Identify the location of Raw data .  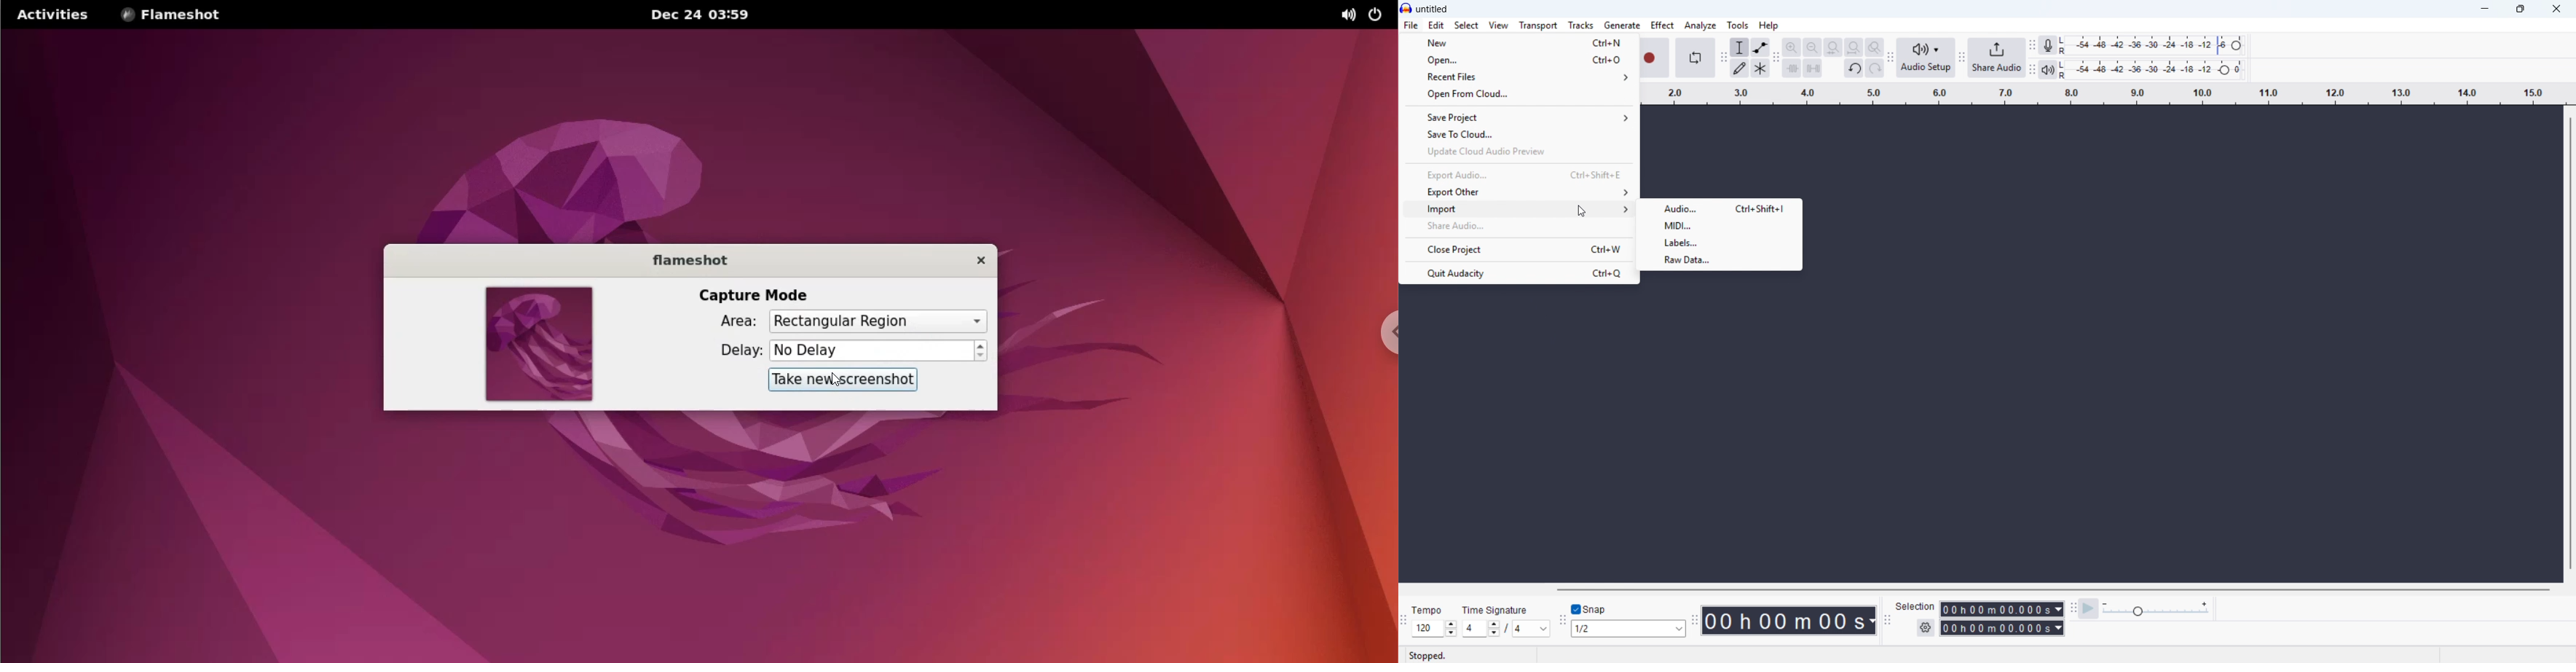
(1721, 259).